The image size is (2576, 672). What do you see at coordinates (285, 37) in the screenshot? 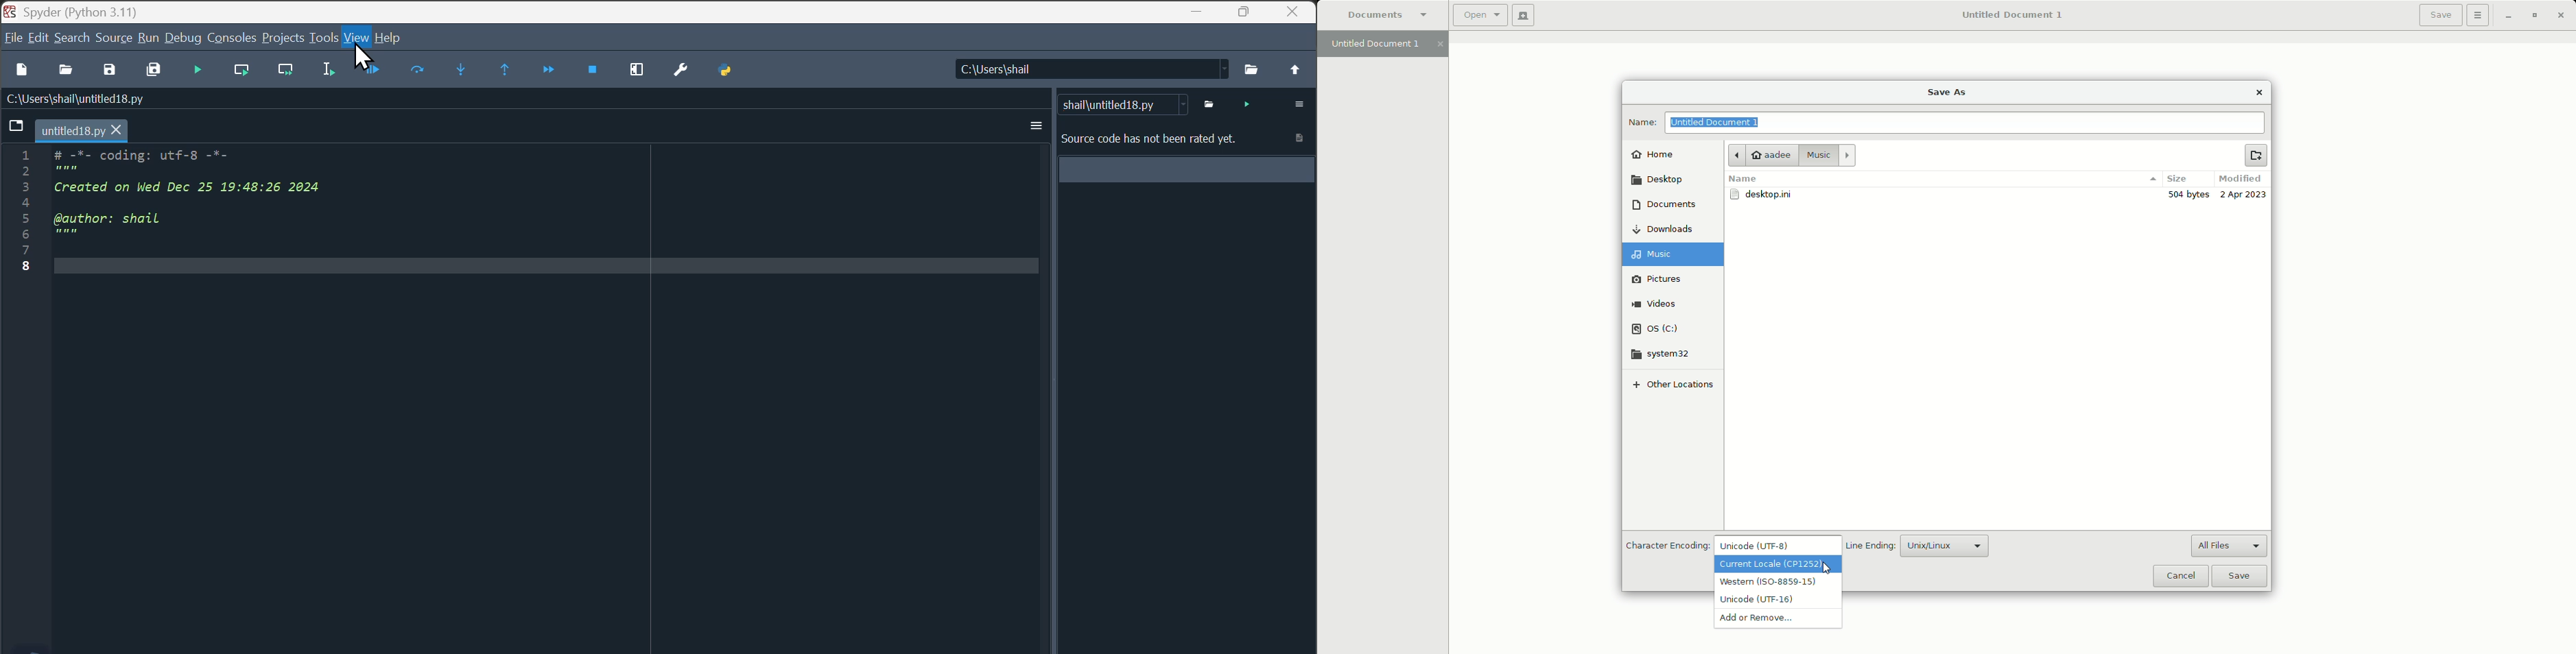
I see `Project` at bounding box center [285, 37].